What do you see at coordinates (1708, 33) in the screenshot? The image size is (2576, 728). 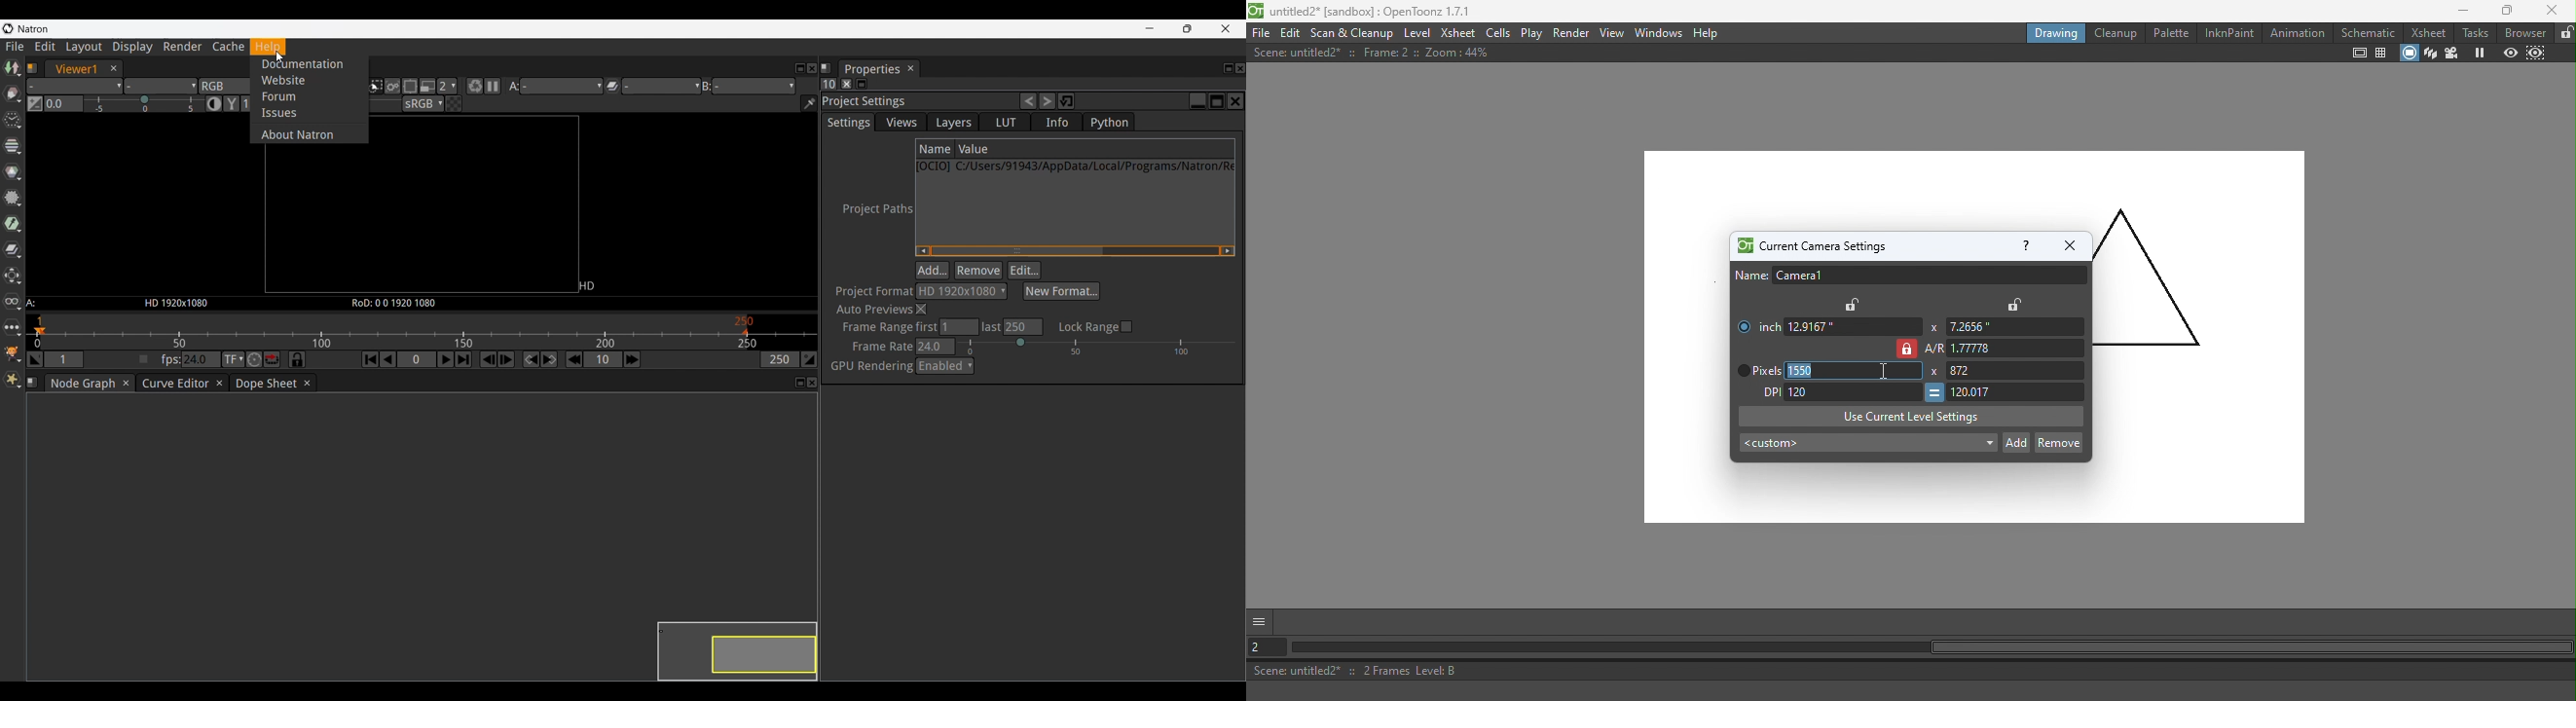 I see `Help` at bounding box center [1708, 33].